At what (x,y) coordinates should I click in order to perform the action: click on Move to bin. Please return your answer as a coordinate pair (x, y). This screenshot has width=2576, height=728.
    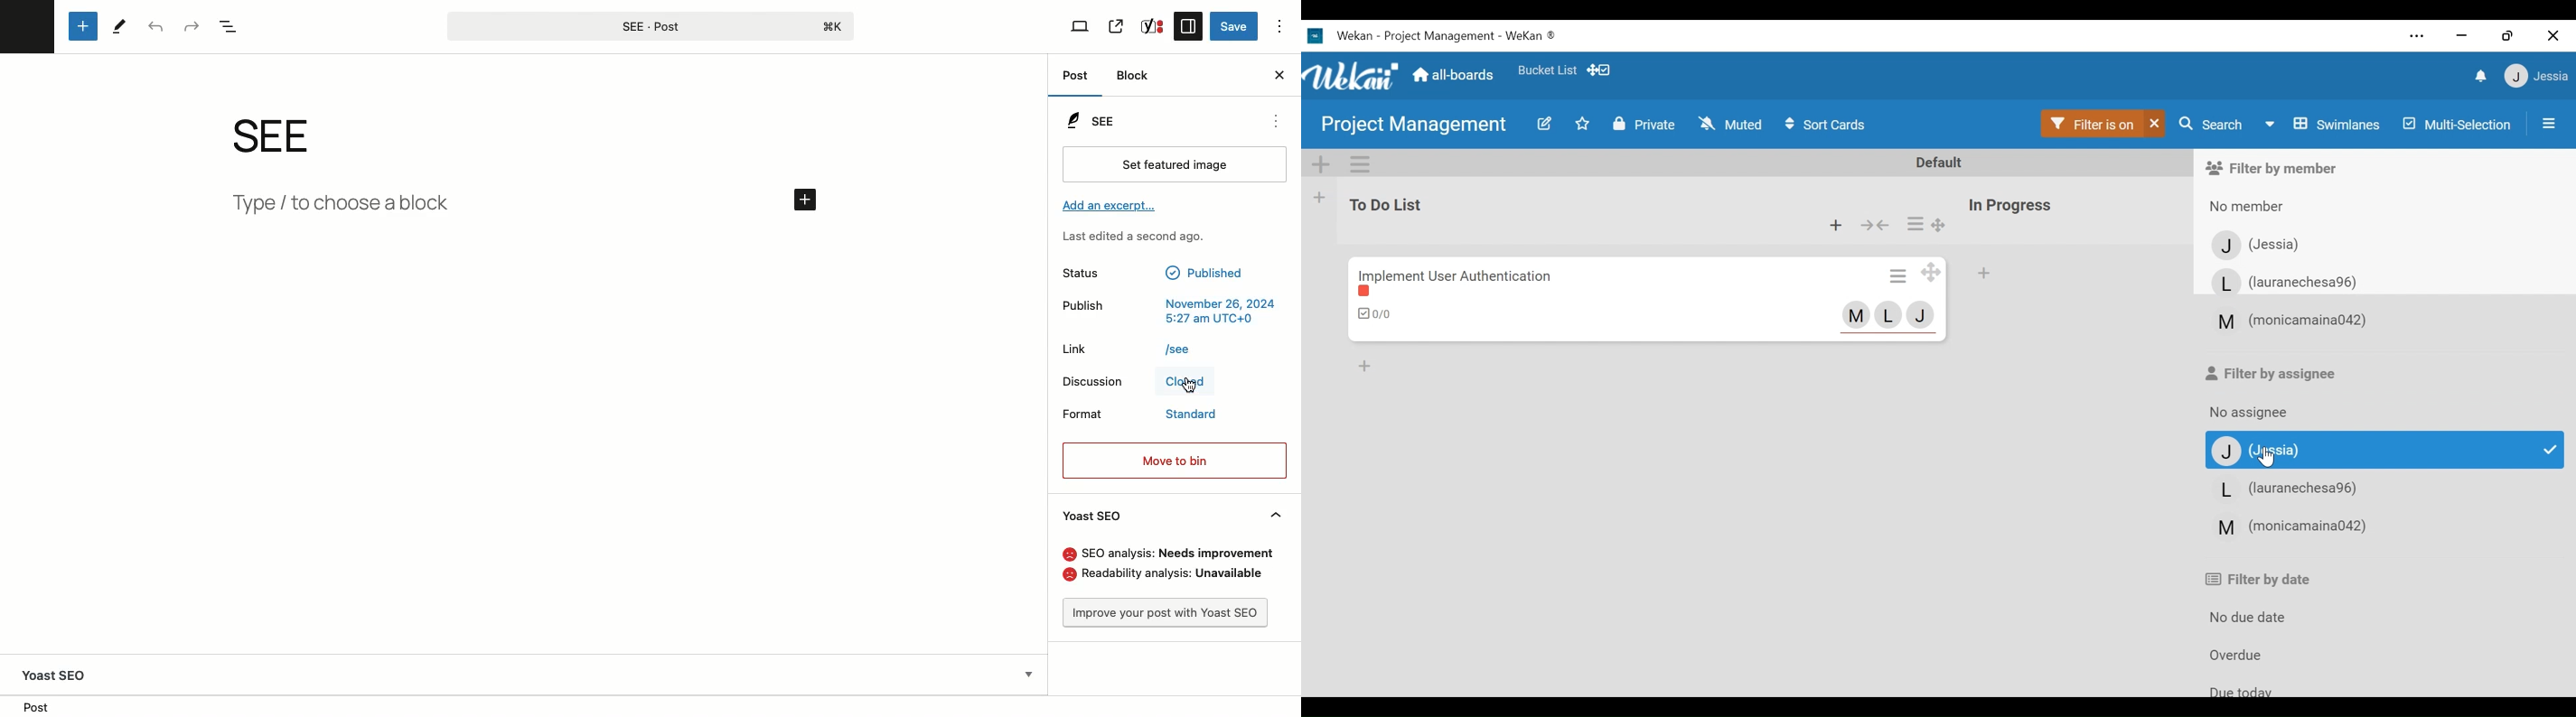
    Looking at the image, I should click on (1176, 461).